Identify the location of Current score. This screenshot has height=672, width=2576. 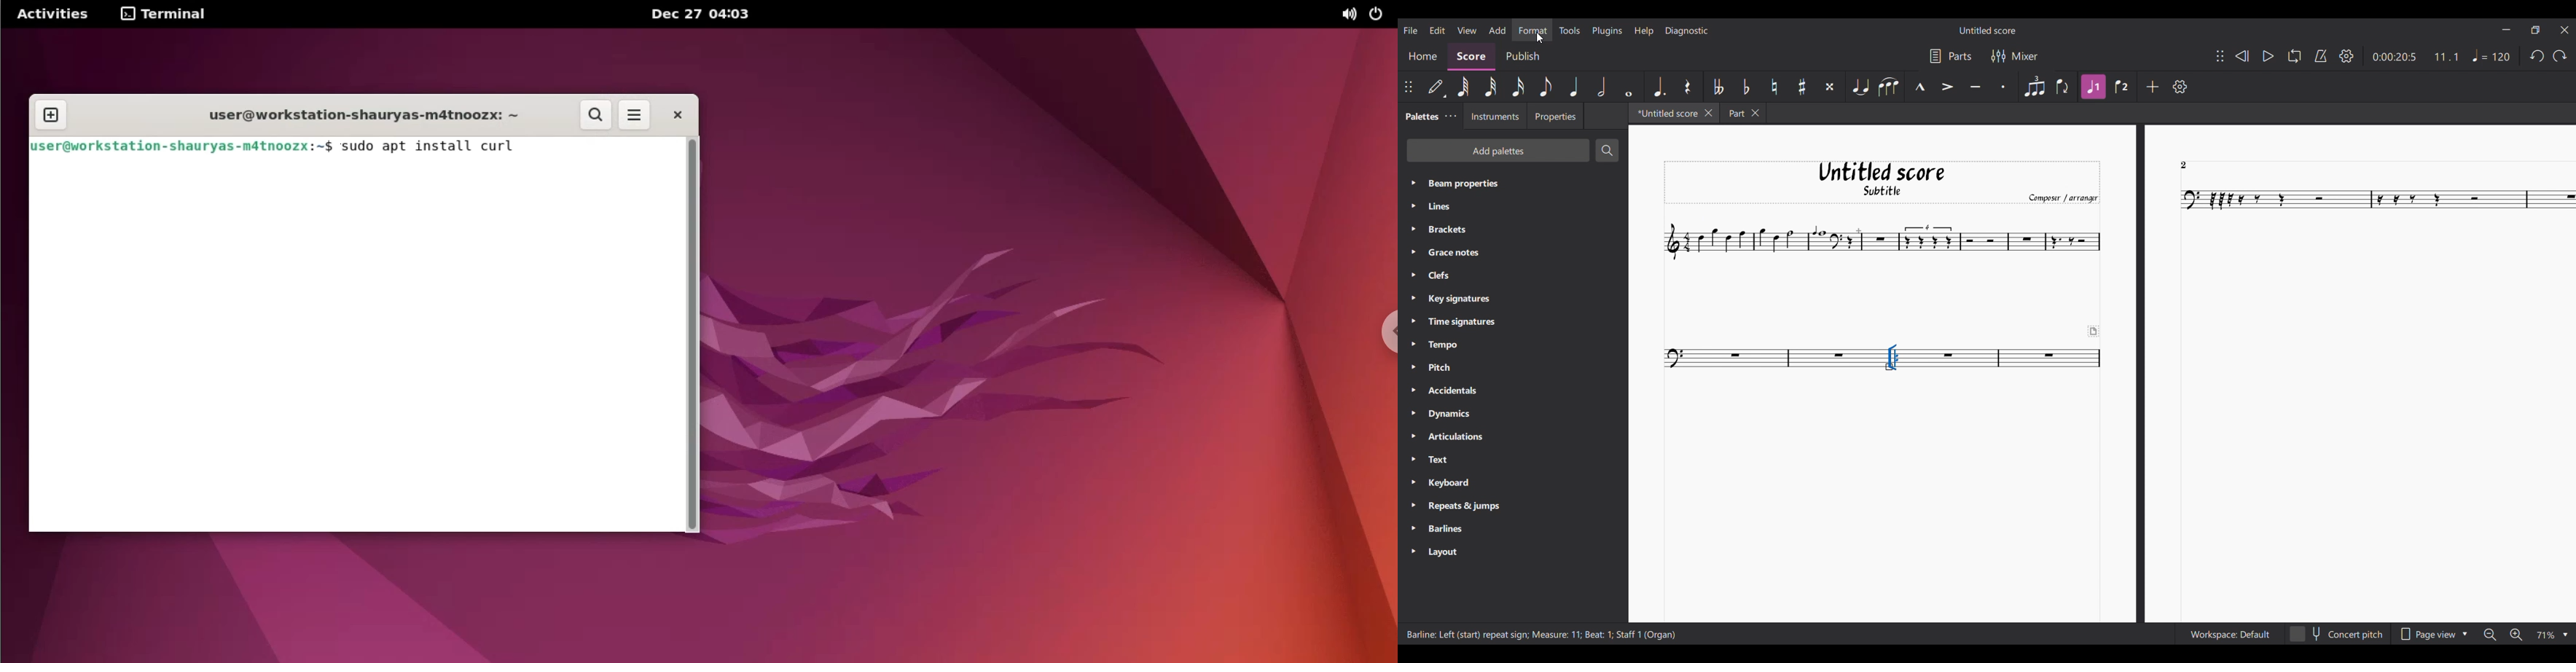
(2103, 372).